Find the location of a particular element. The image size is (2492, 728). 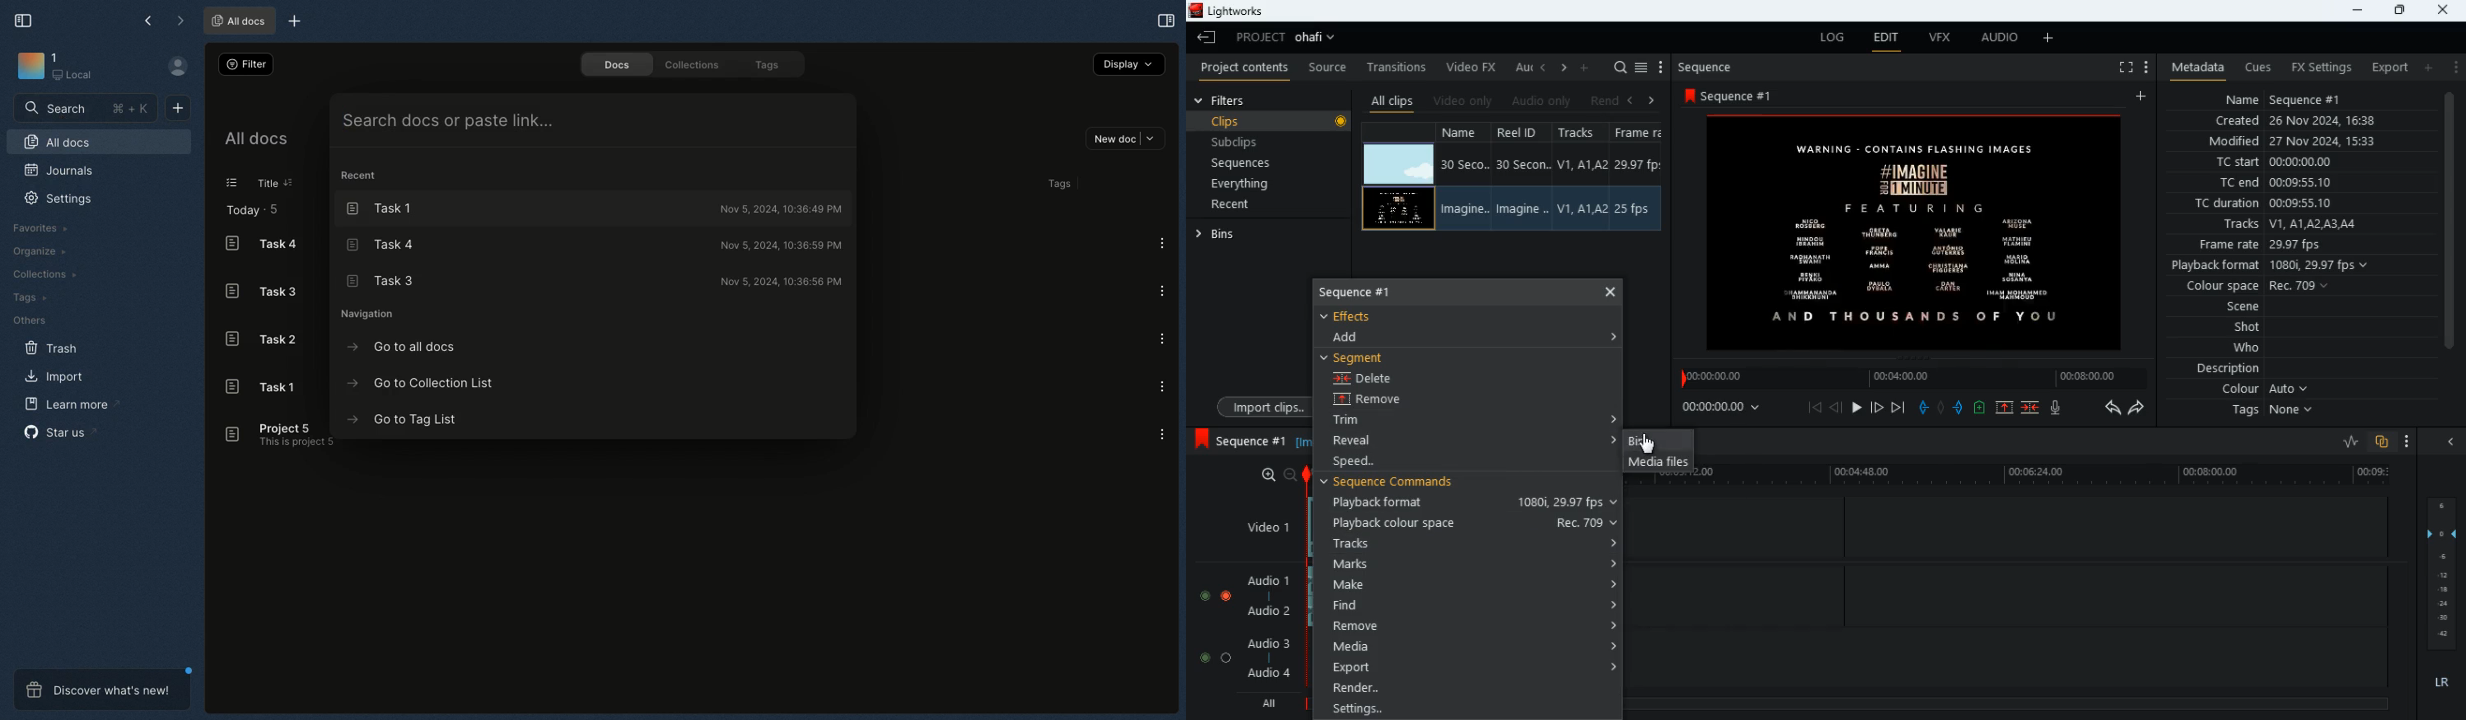

menu is located at coordinates (1643, 65).